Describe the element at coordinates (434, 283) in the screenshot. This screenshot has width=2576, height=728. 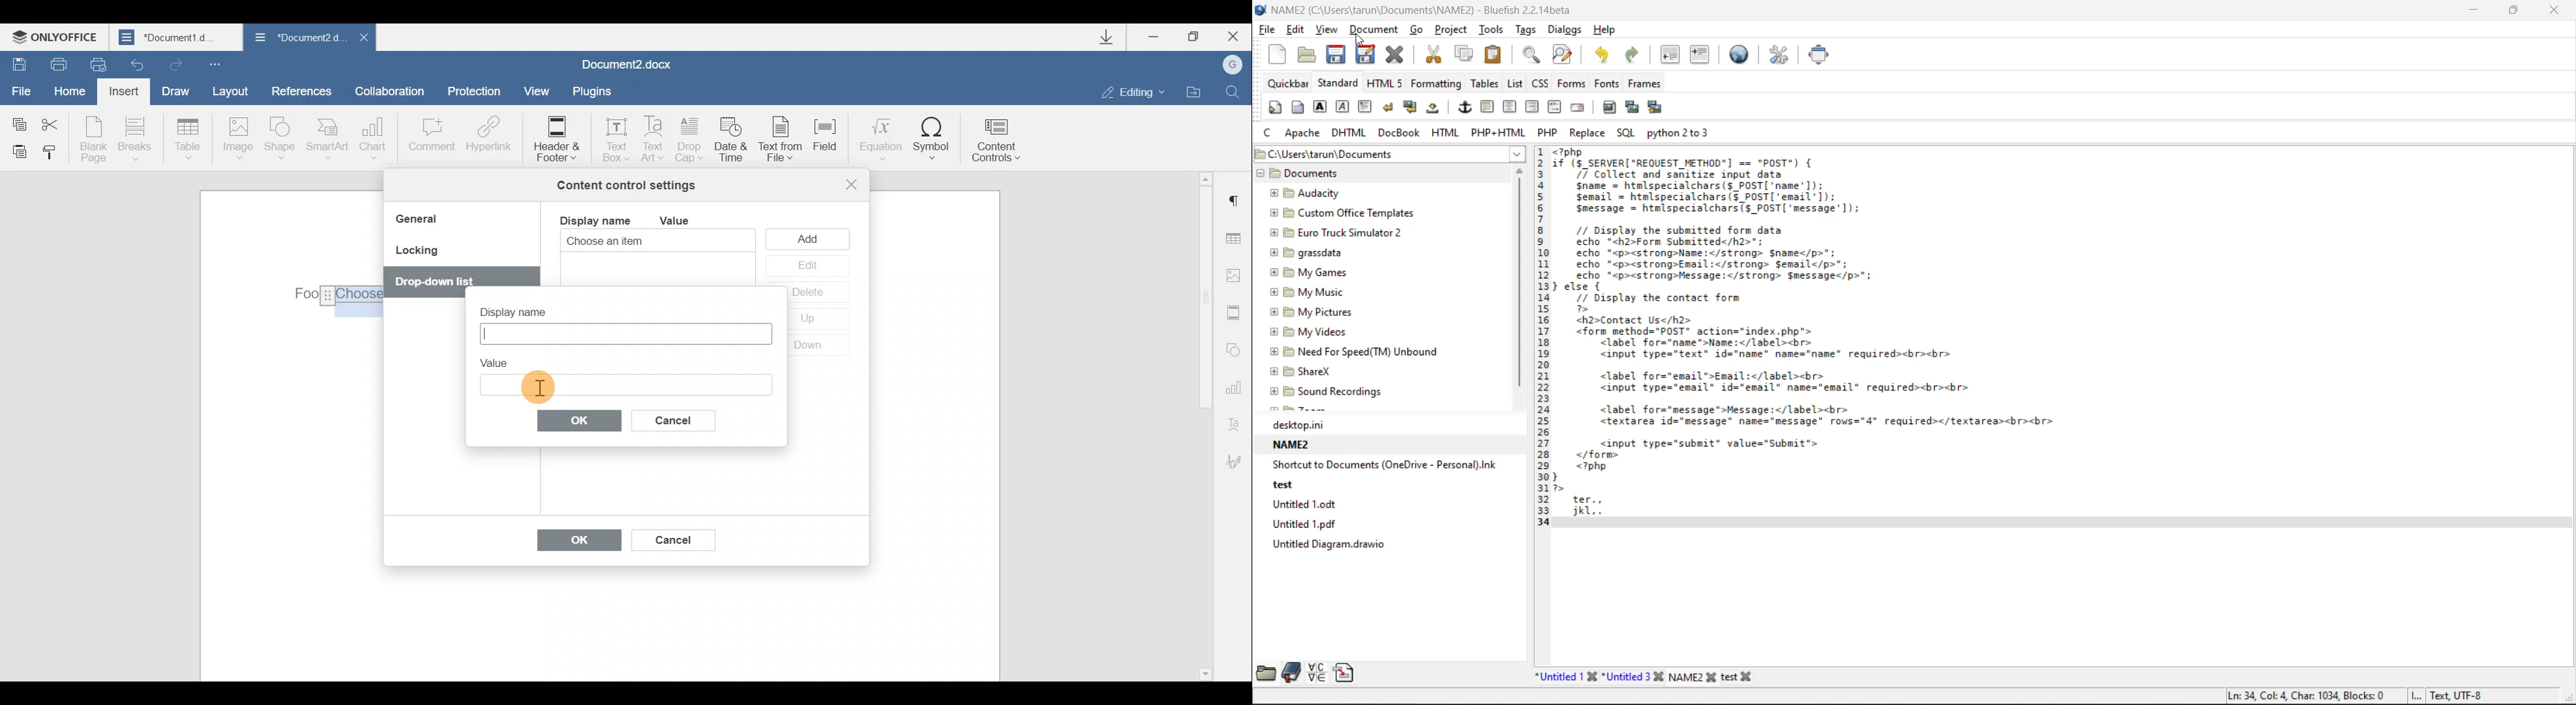
I see `` at that location.